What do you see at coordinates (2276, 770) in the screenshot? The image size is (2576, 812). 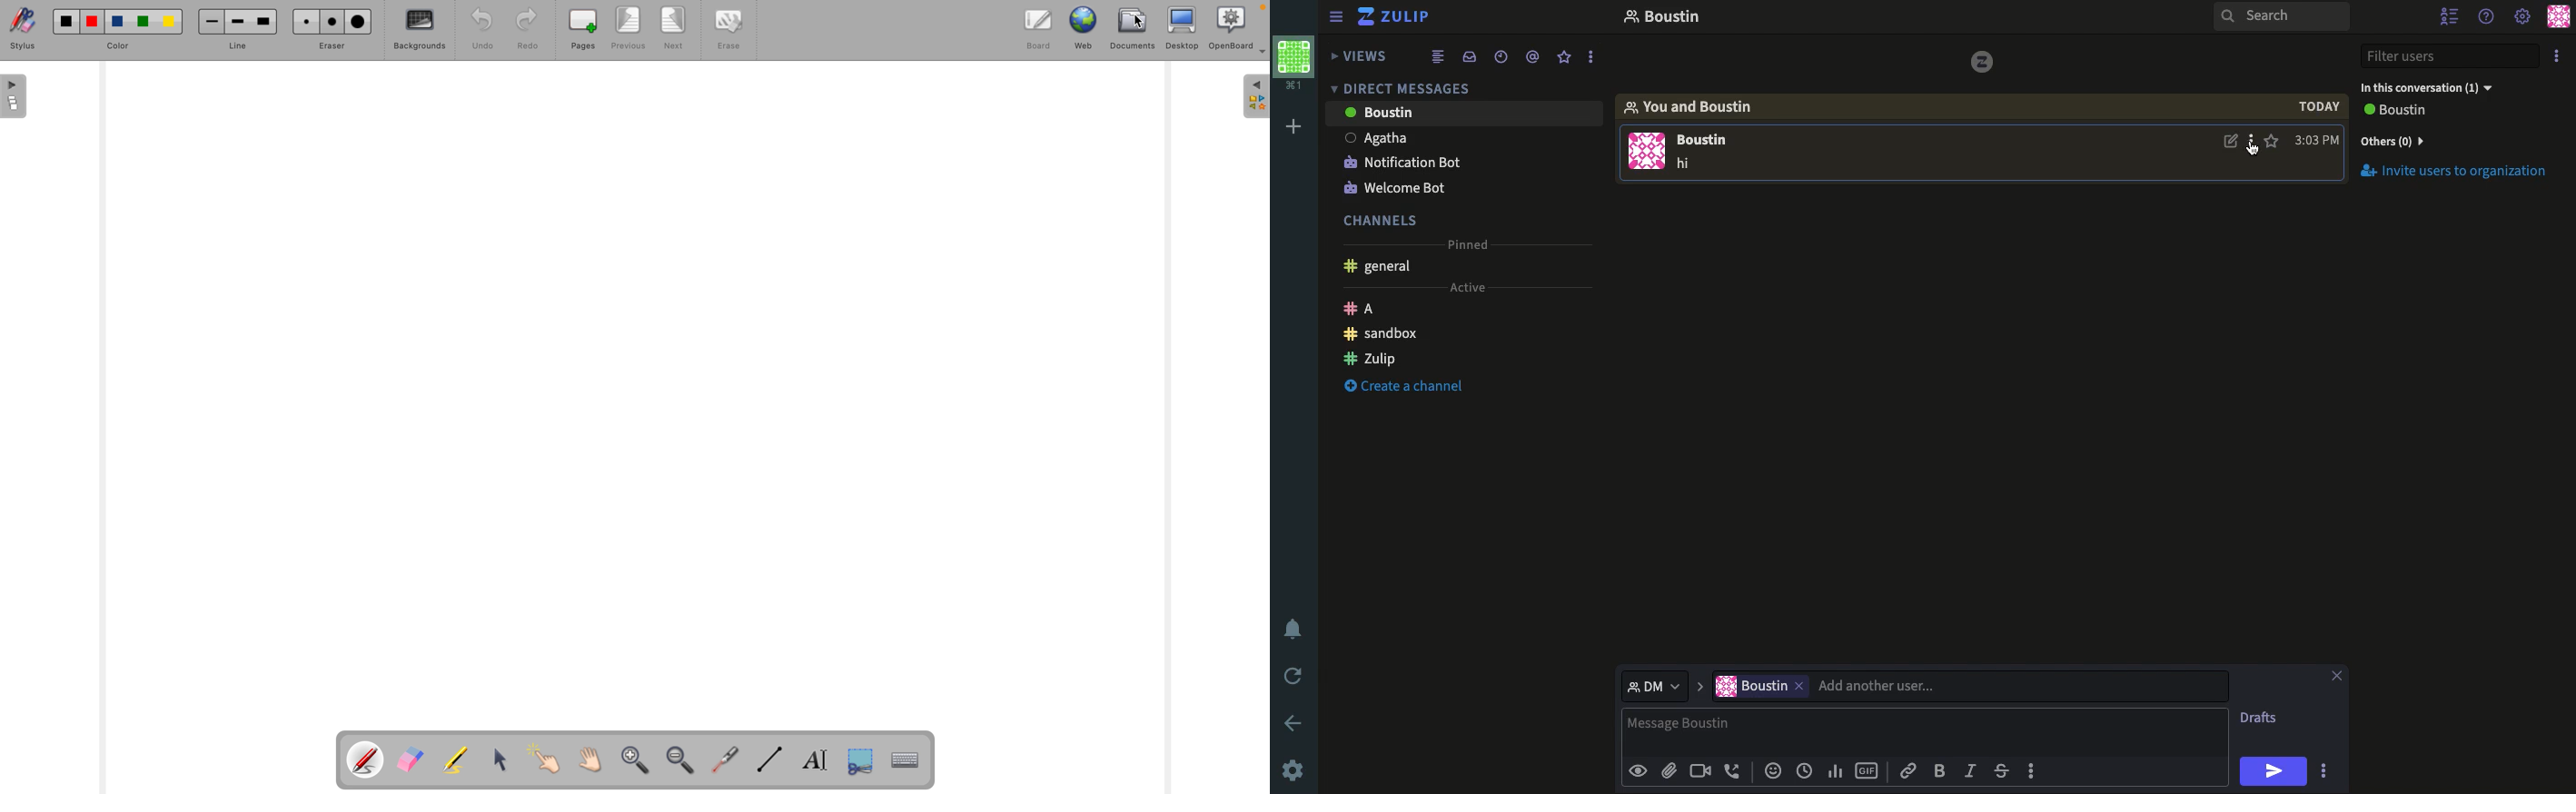 I see `Send` at bounding box center [2276, 770].